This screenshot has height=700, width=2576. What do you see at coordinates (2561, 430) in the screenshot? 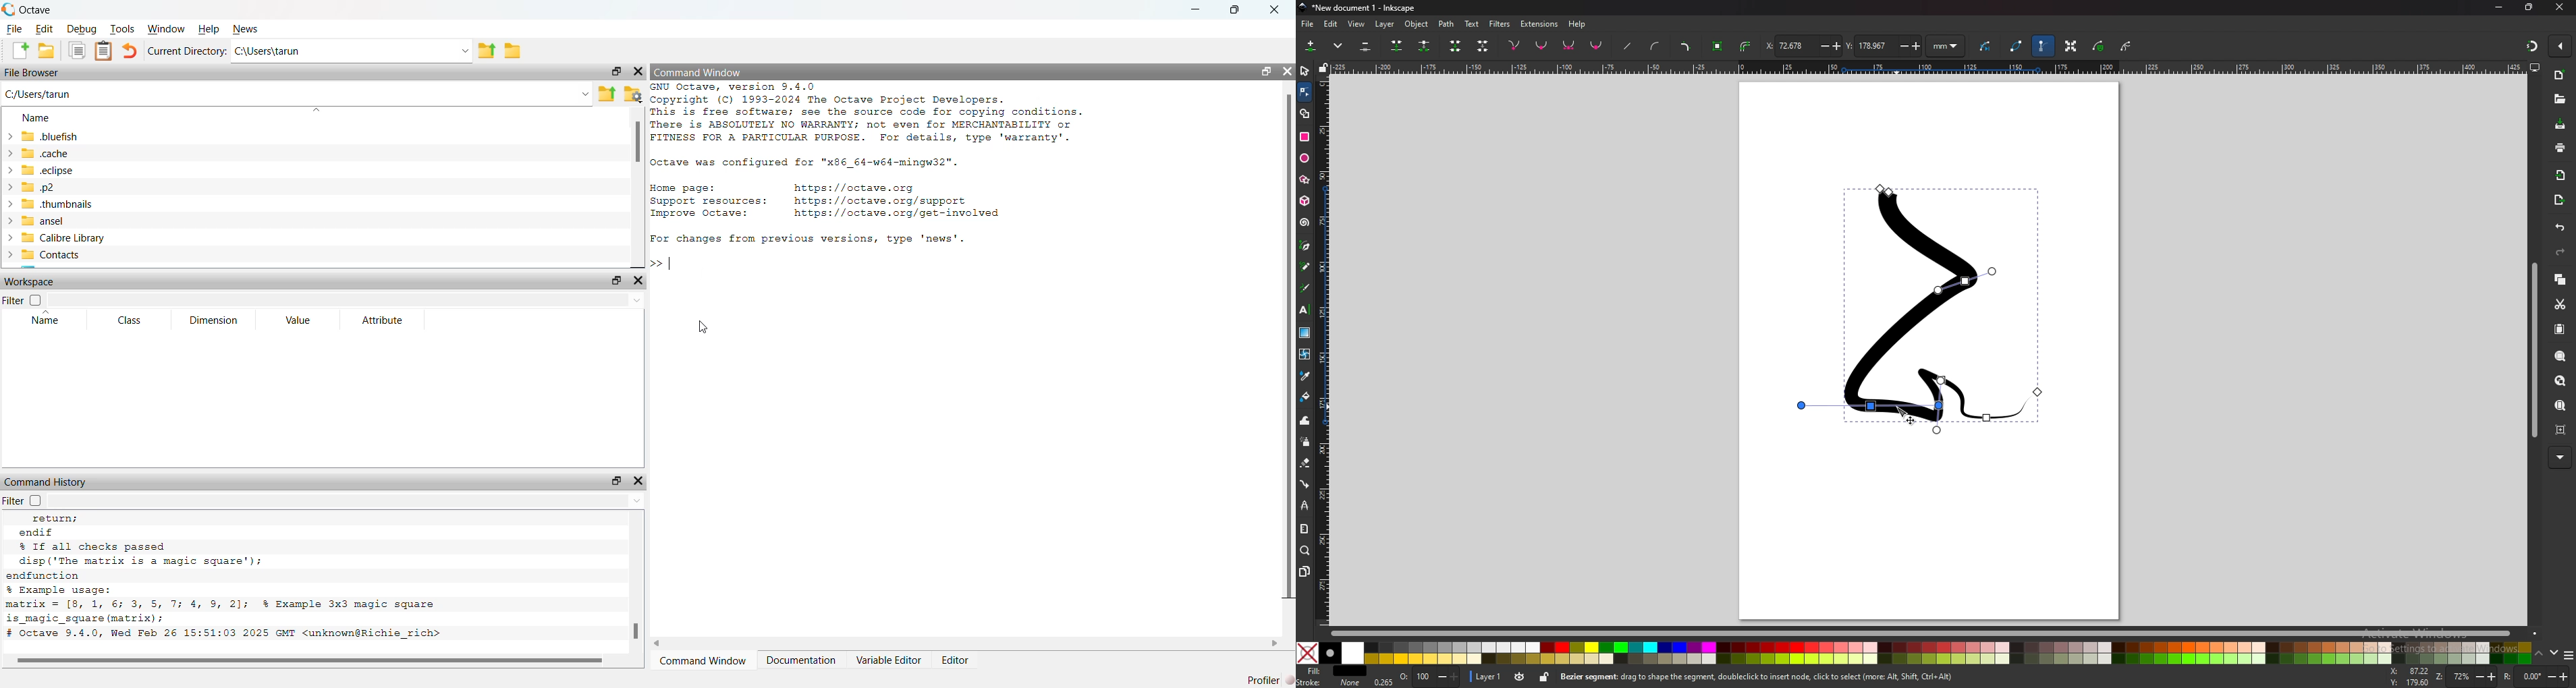
I see `zoom centre page` at bounding box center [2561, 430].